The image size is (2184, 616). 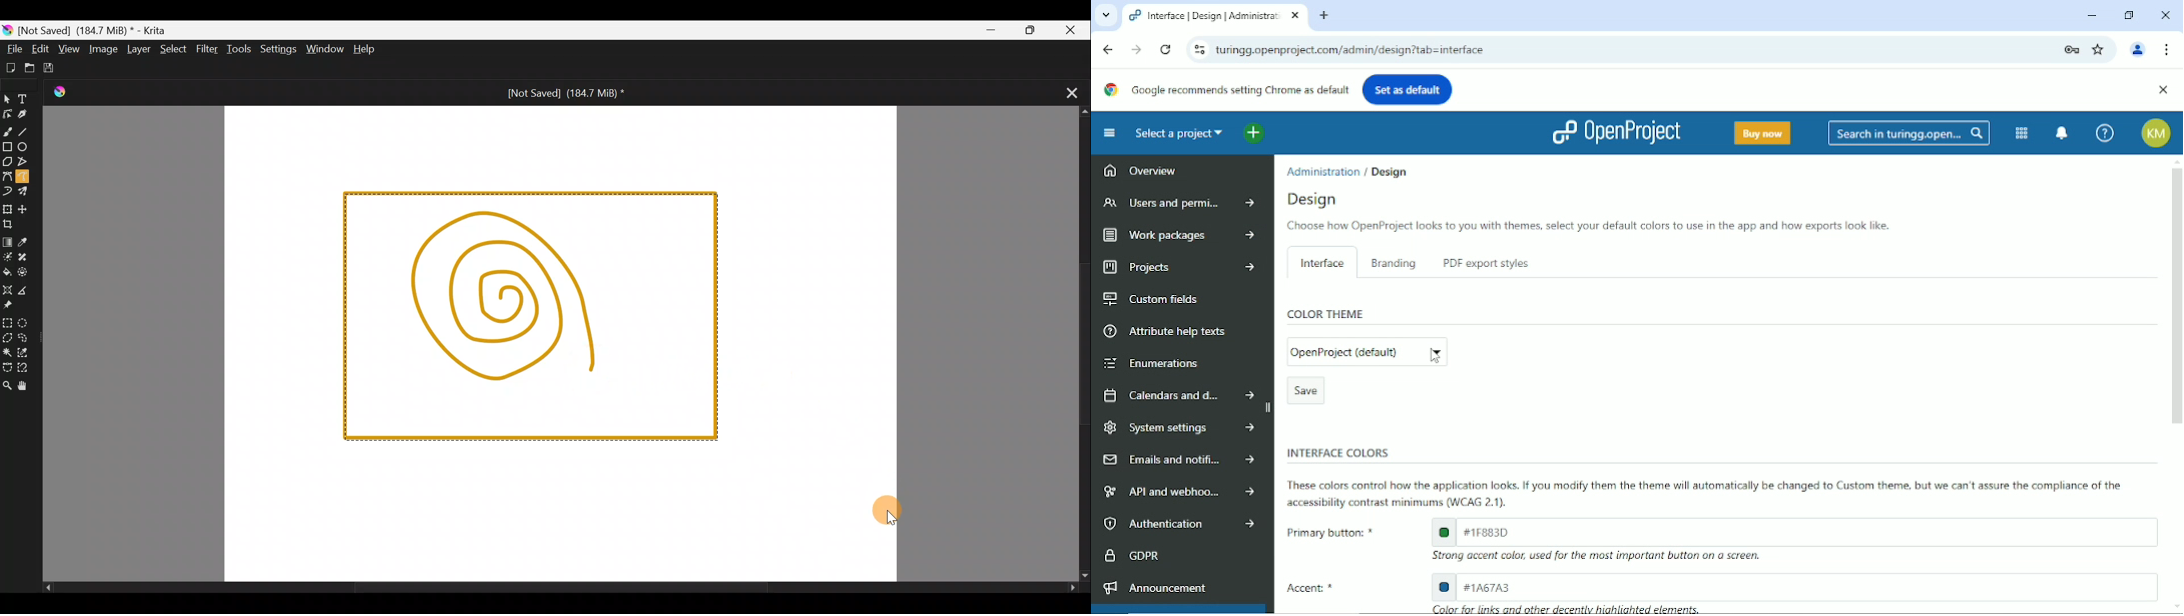 I want to click on Cursor, so click(x=885, y=508).